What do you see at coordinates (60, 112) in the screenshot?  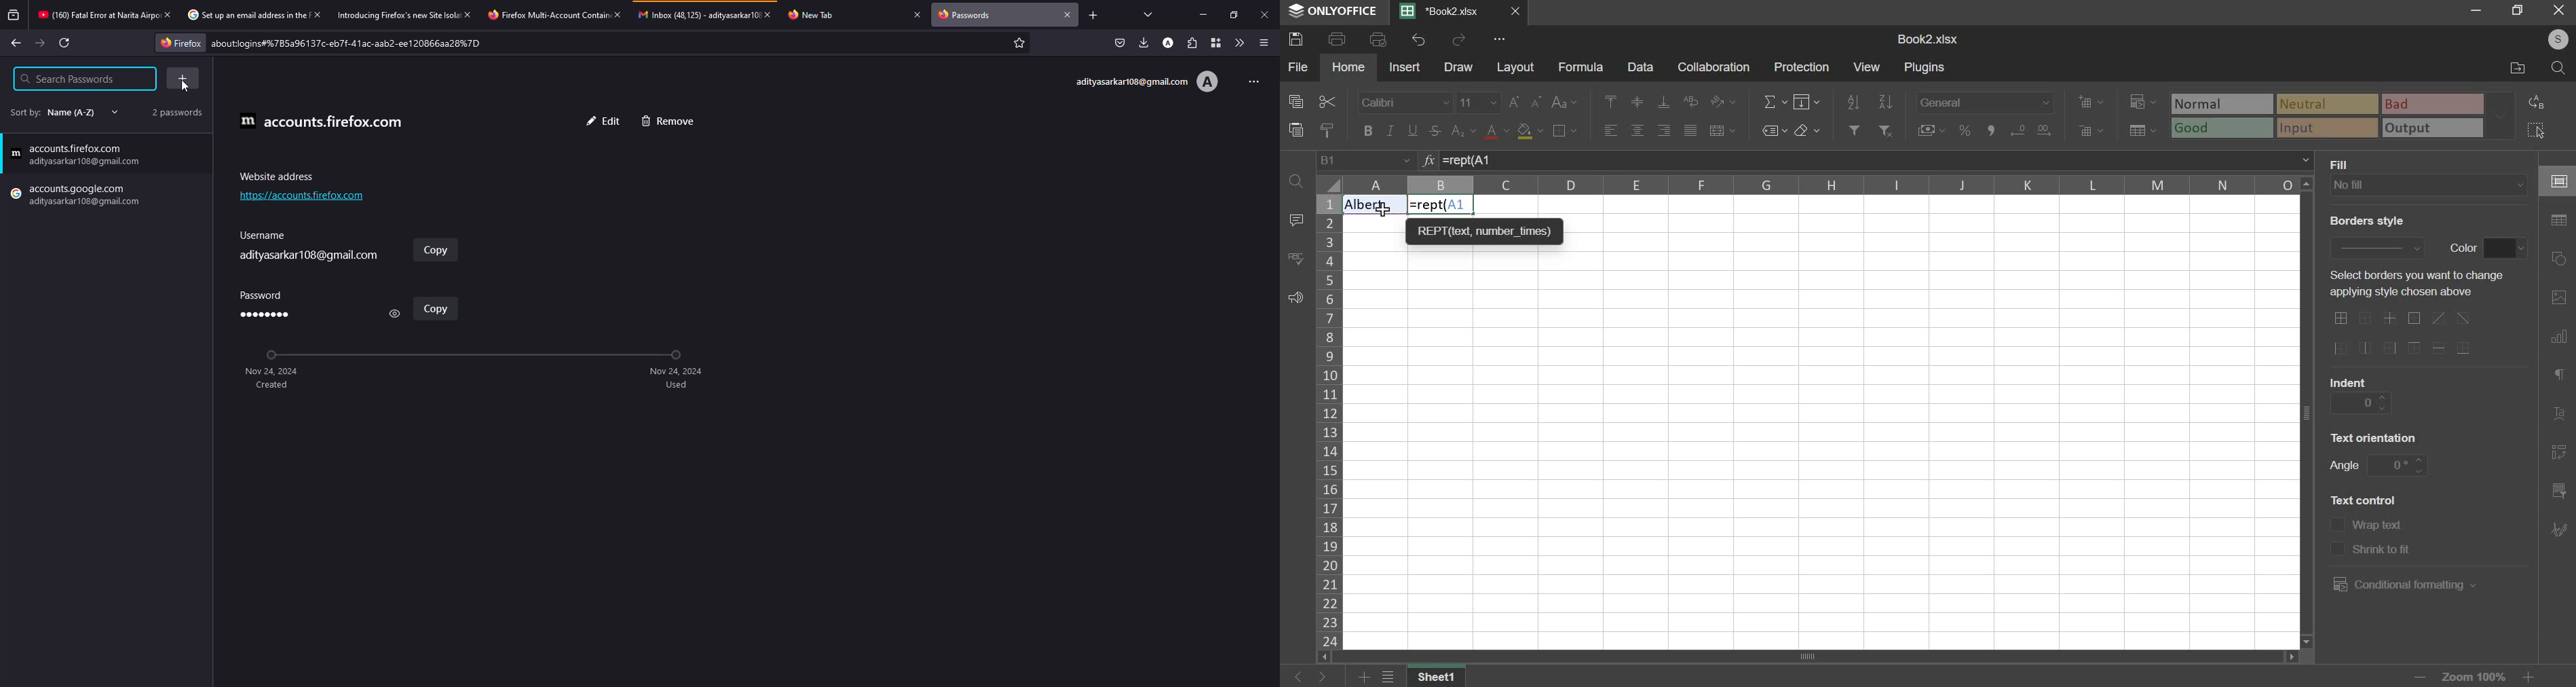 I see `sort by name` at bounding box center [60, 112].